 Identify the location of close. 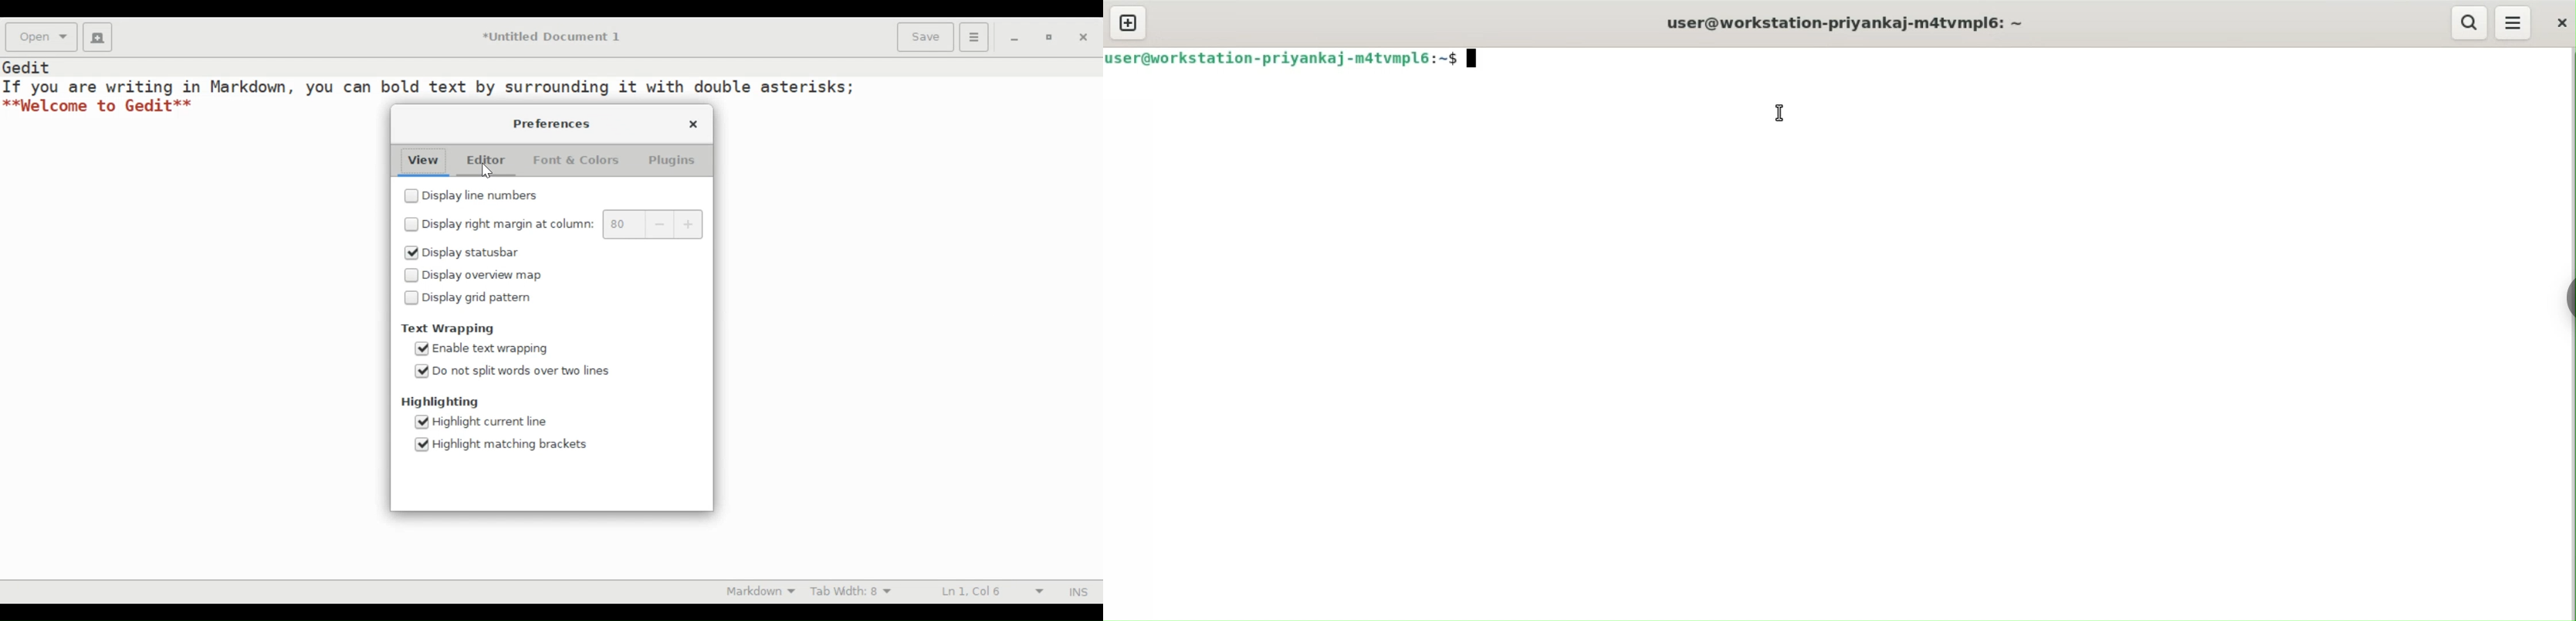
(1084, 39).